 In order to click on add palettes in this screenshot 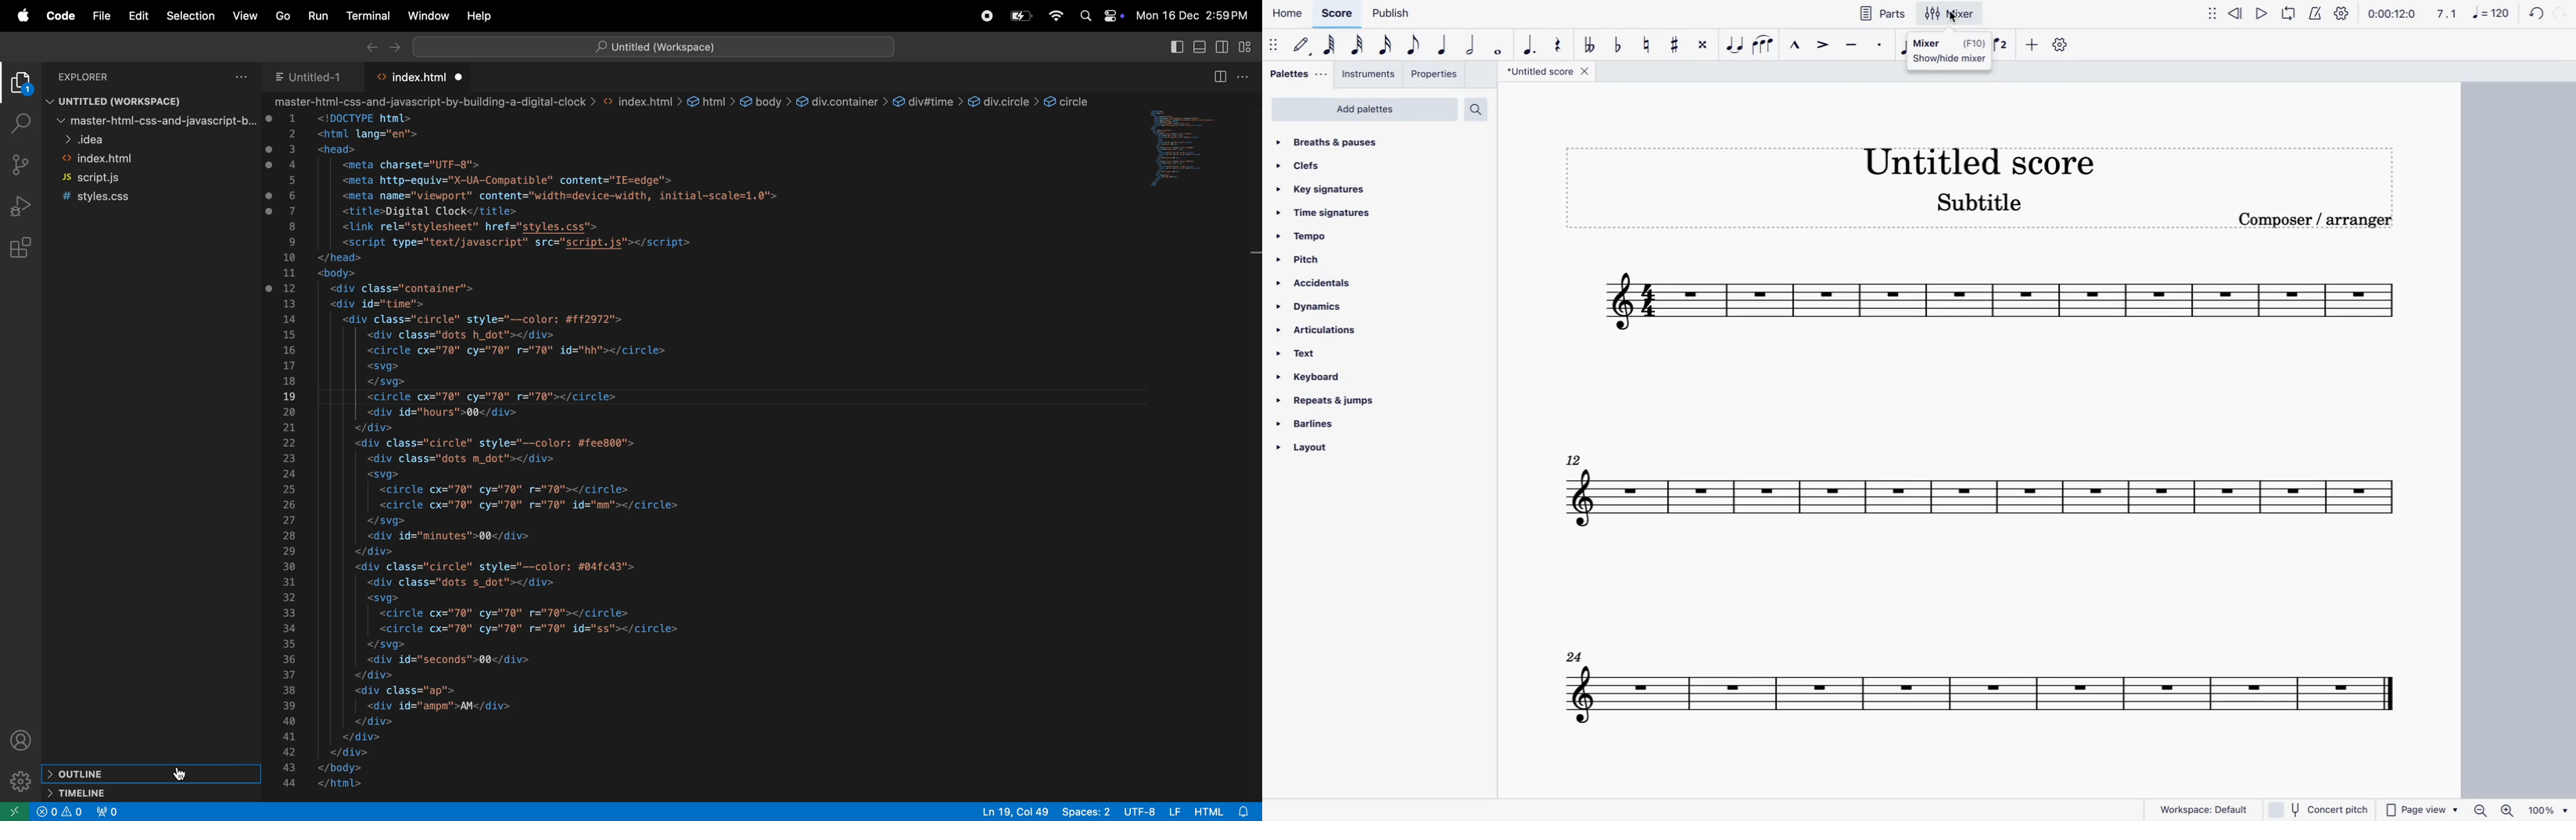, I will do `click(1364, 109)`.